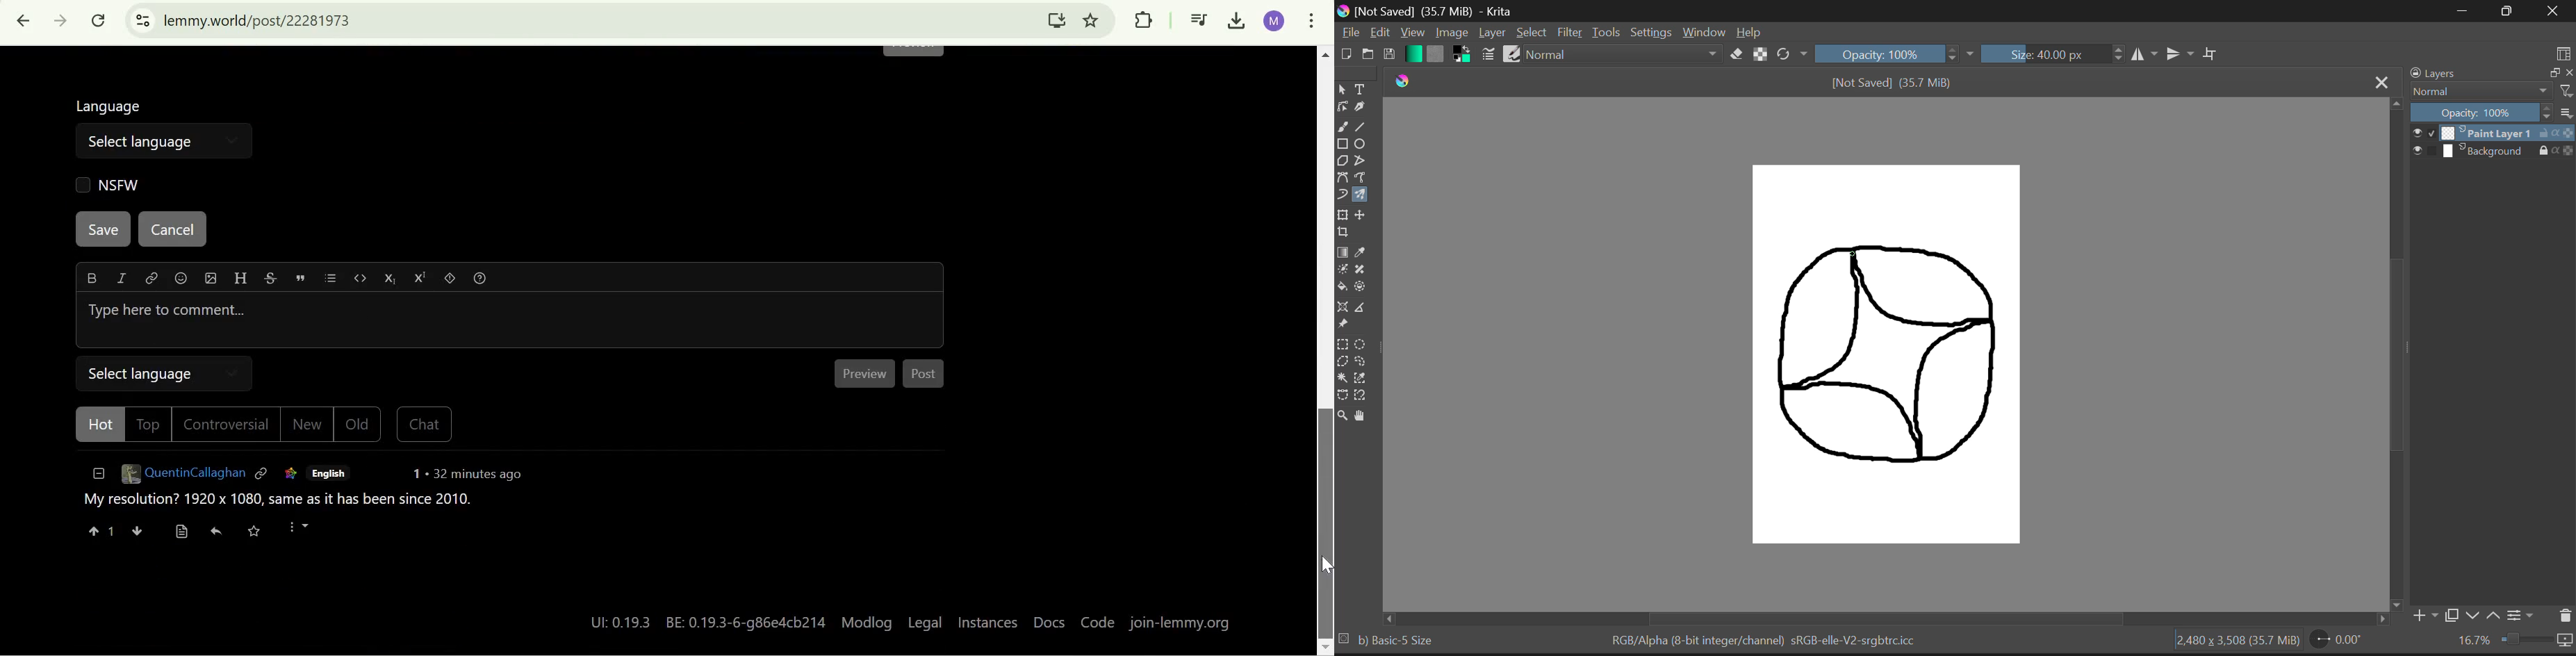 The width and height of the screenshot is (2576, 672). Describe the element at coordinates (423, 427) in the screenshot. I see `Chat` at that location.